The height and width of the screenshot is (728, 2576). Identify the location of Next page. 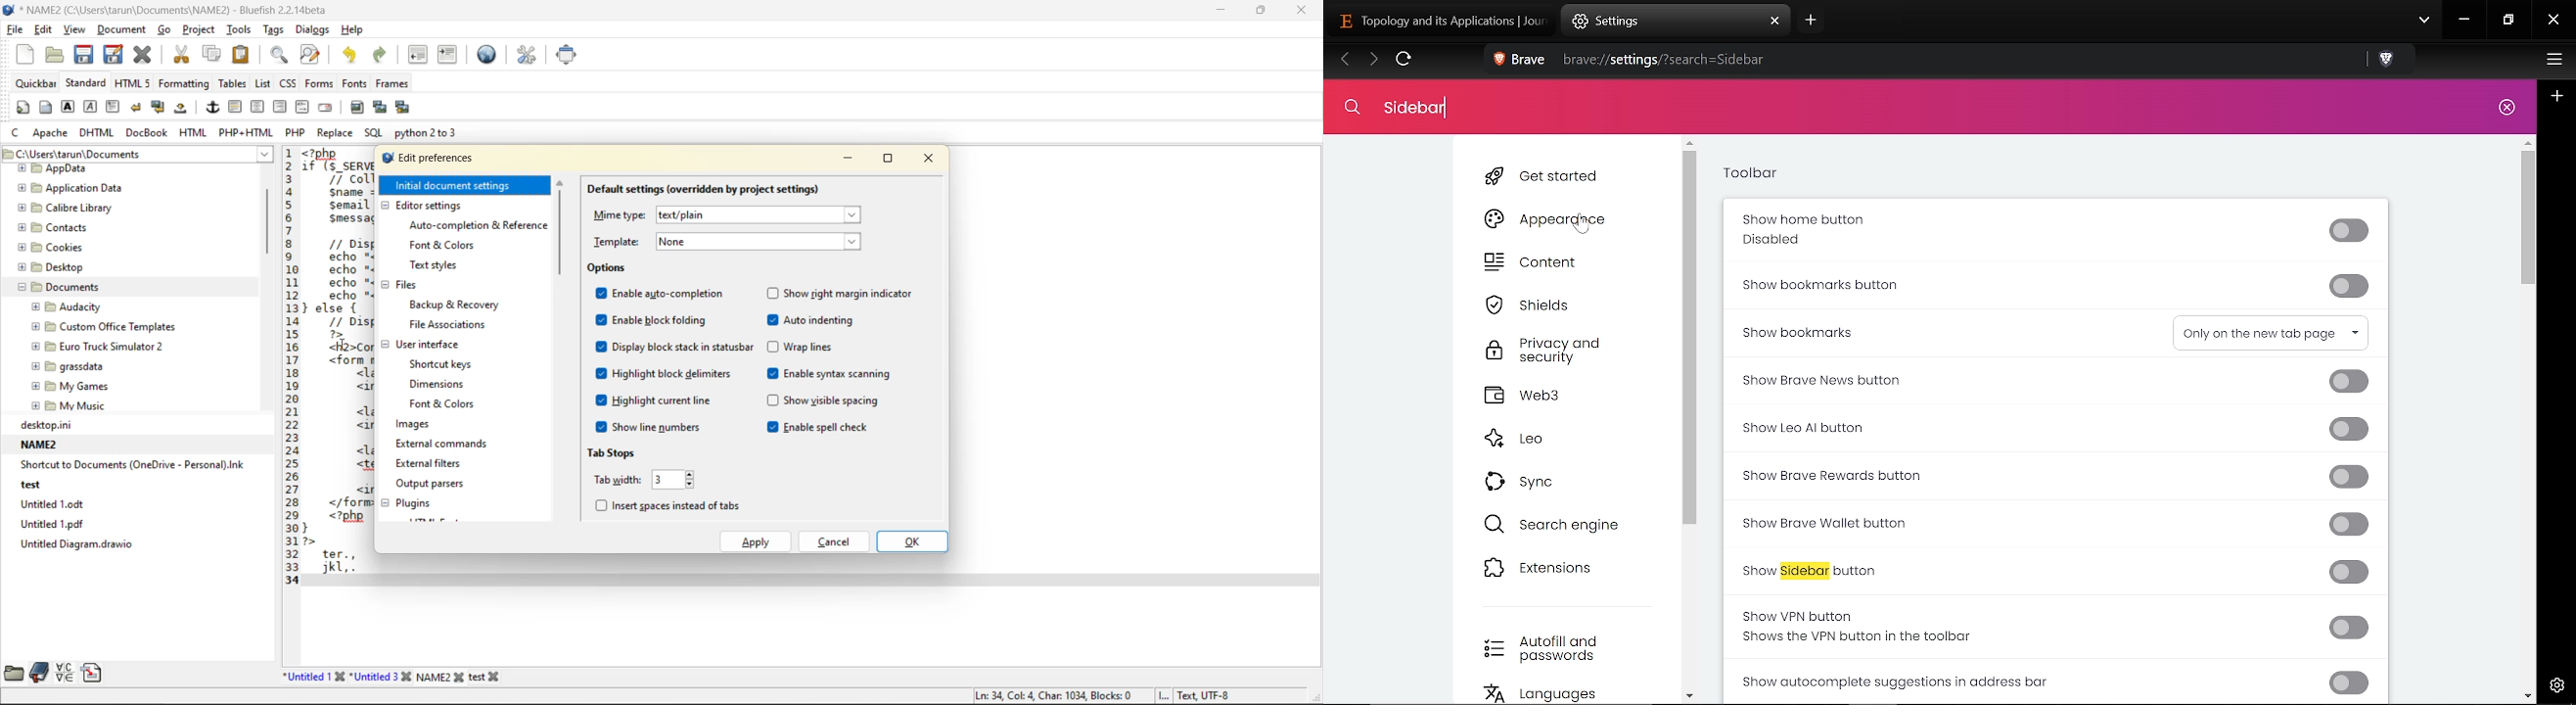
(1373, 61).